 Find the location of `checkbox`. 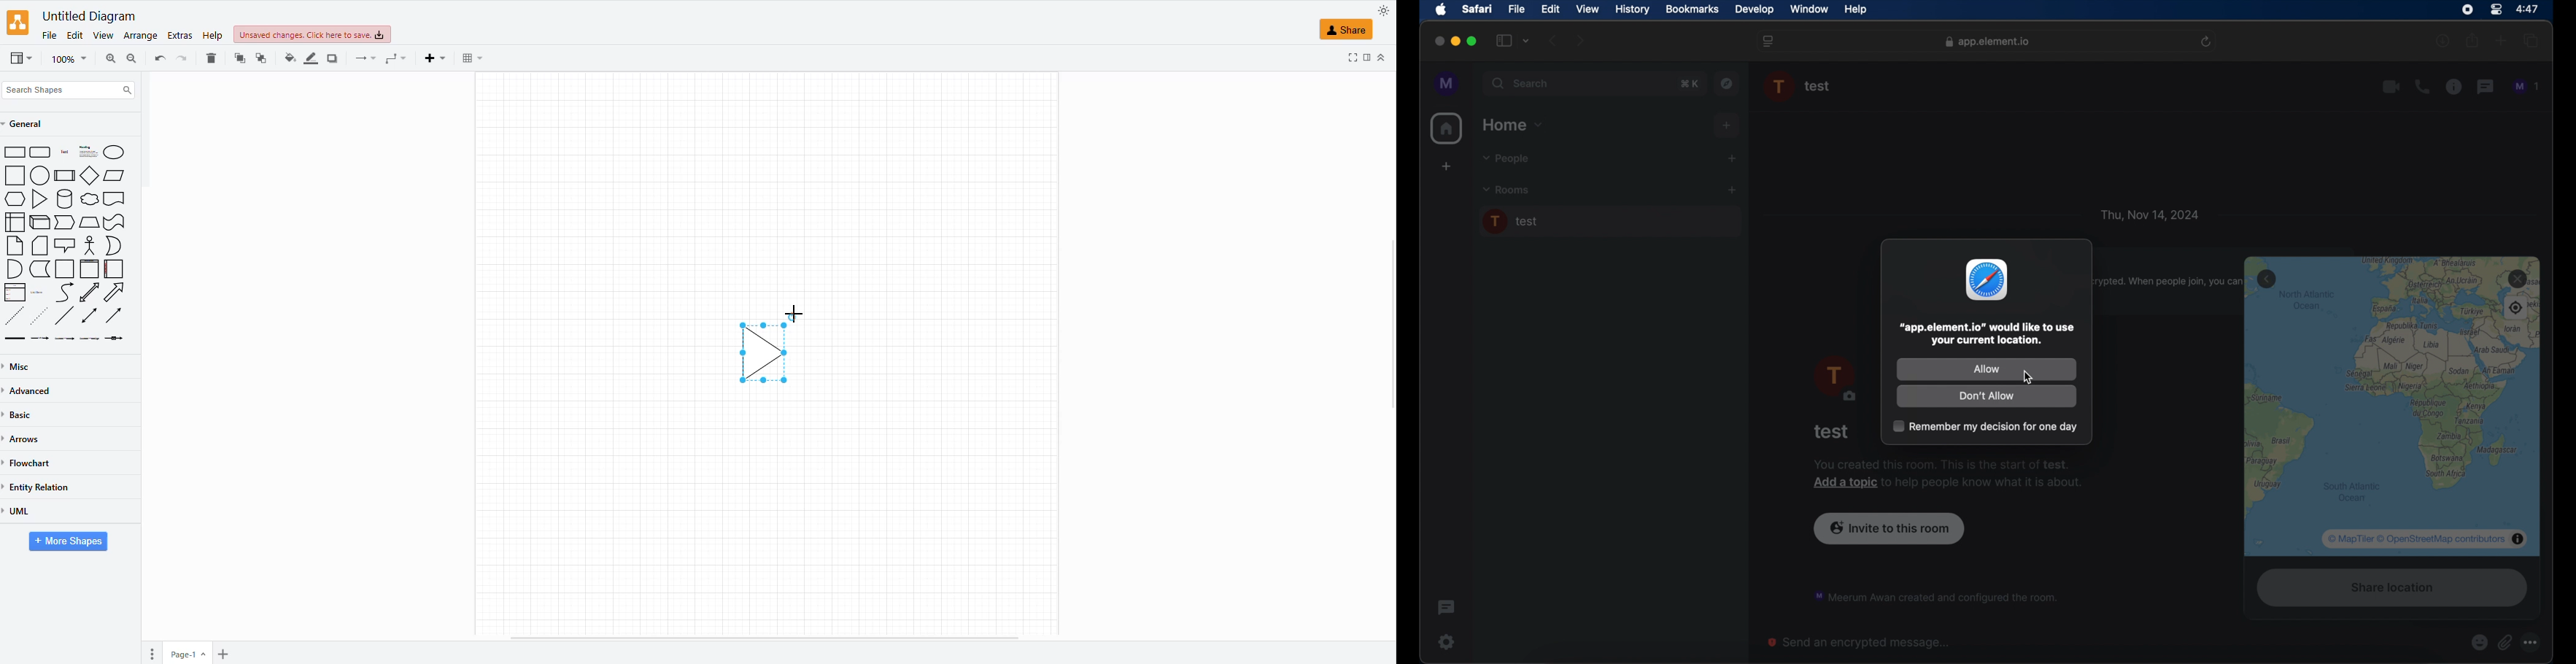

checkbox is located at coordinates (1984, 426).